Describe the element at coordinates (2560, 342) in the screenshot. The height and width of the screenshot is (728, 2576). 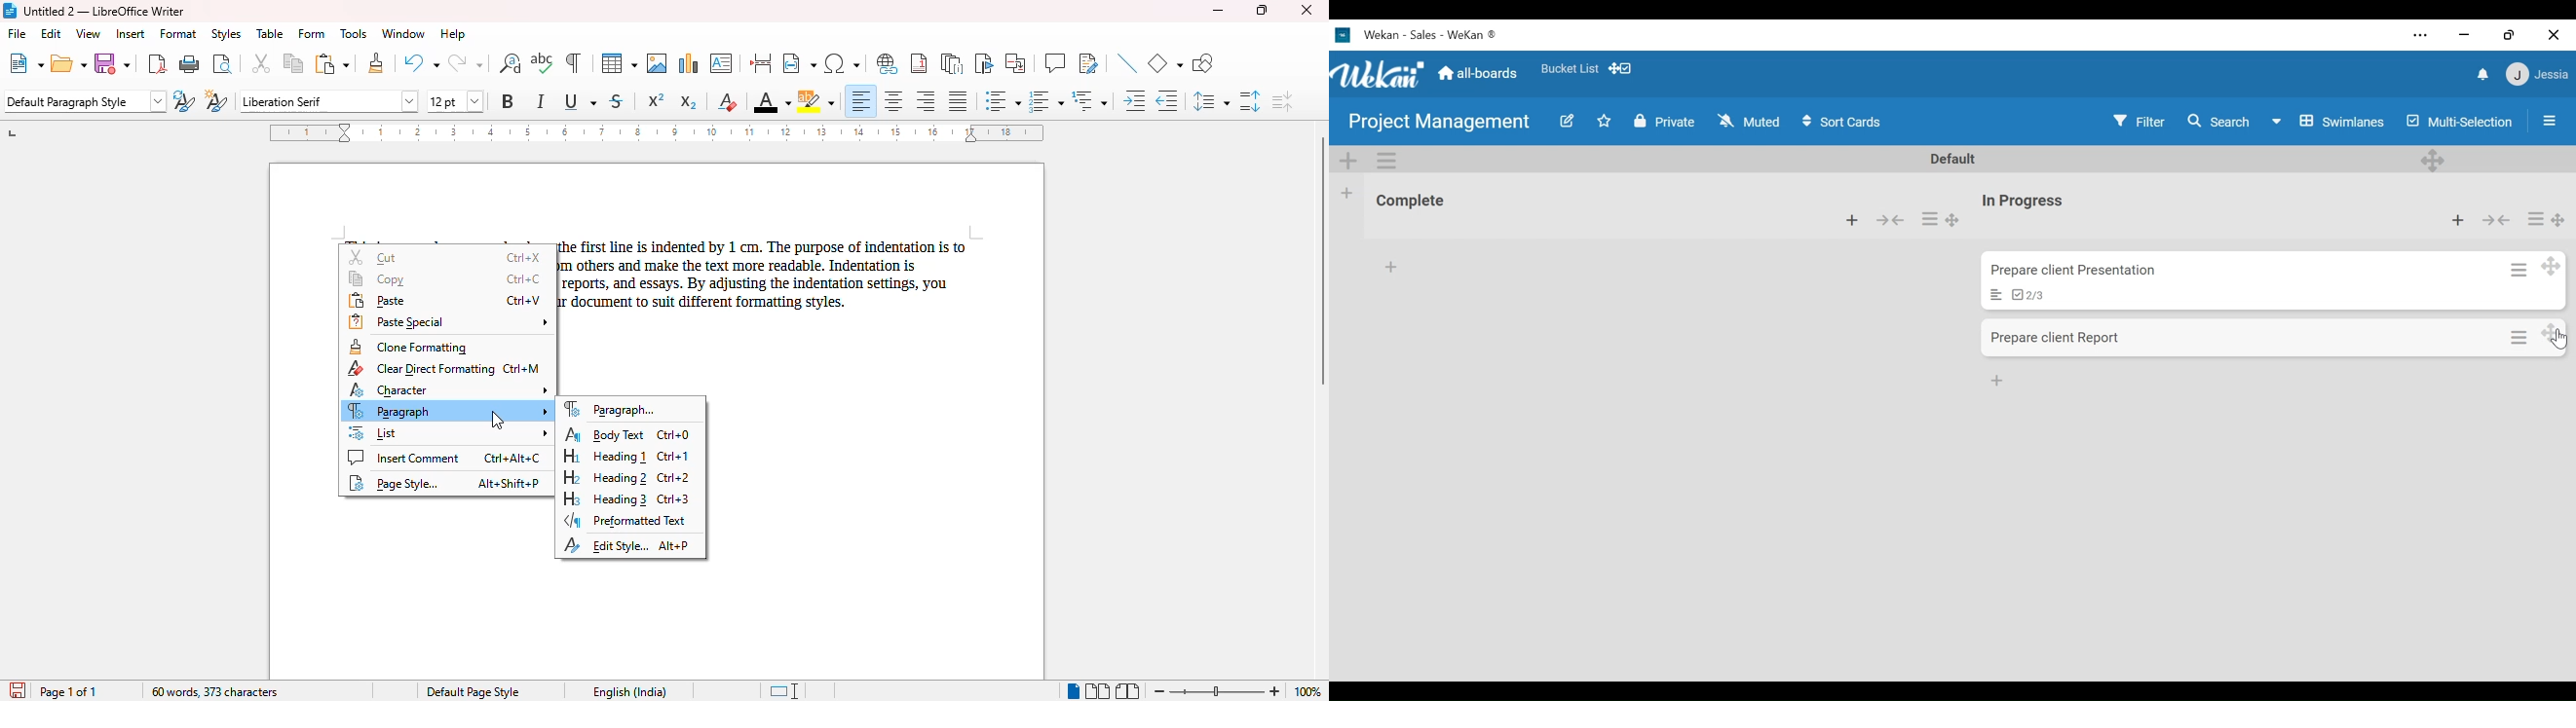
I see `cursor` at that location.